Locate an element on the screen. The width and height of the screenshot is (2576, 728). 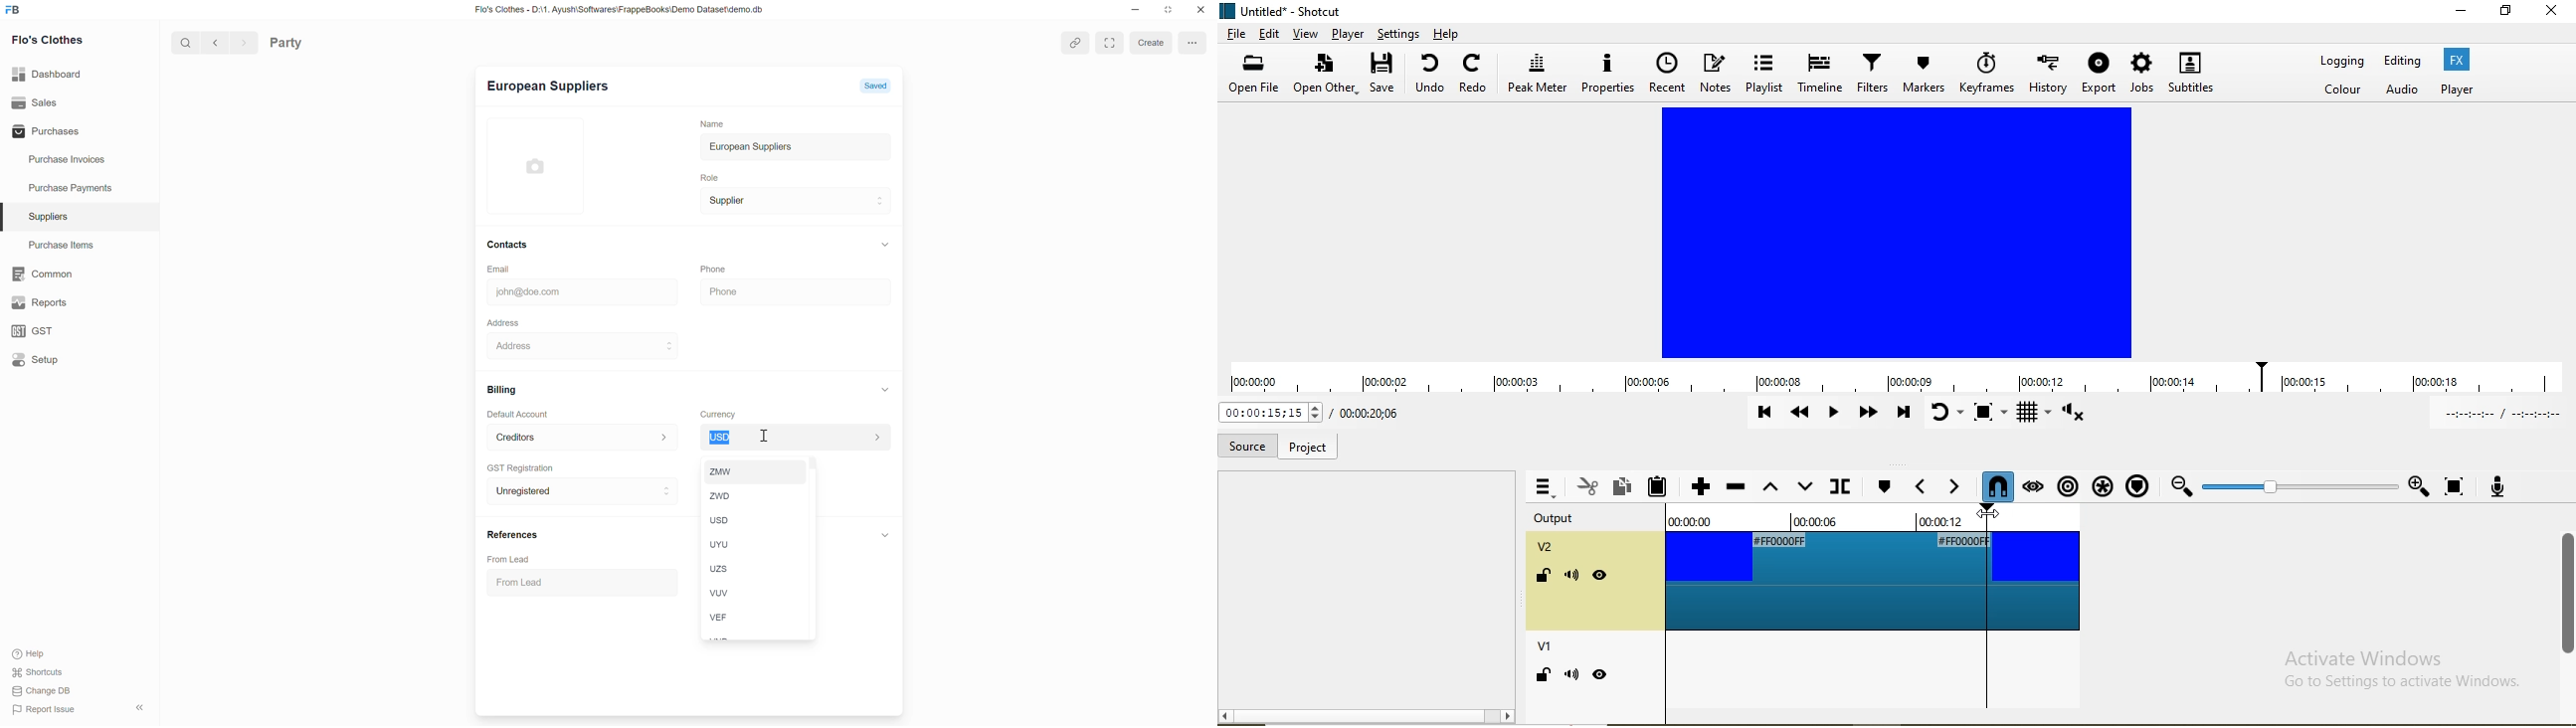
Shortcuts is located at coordinates (36, 673).